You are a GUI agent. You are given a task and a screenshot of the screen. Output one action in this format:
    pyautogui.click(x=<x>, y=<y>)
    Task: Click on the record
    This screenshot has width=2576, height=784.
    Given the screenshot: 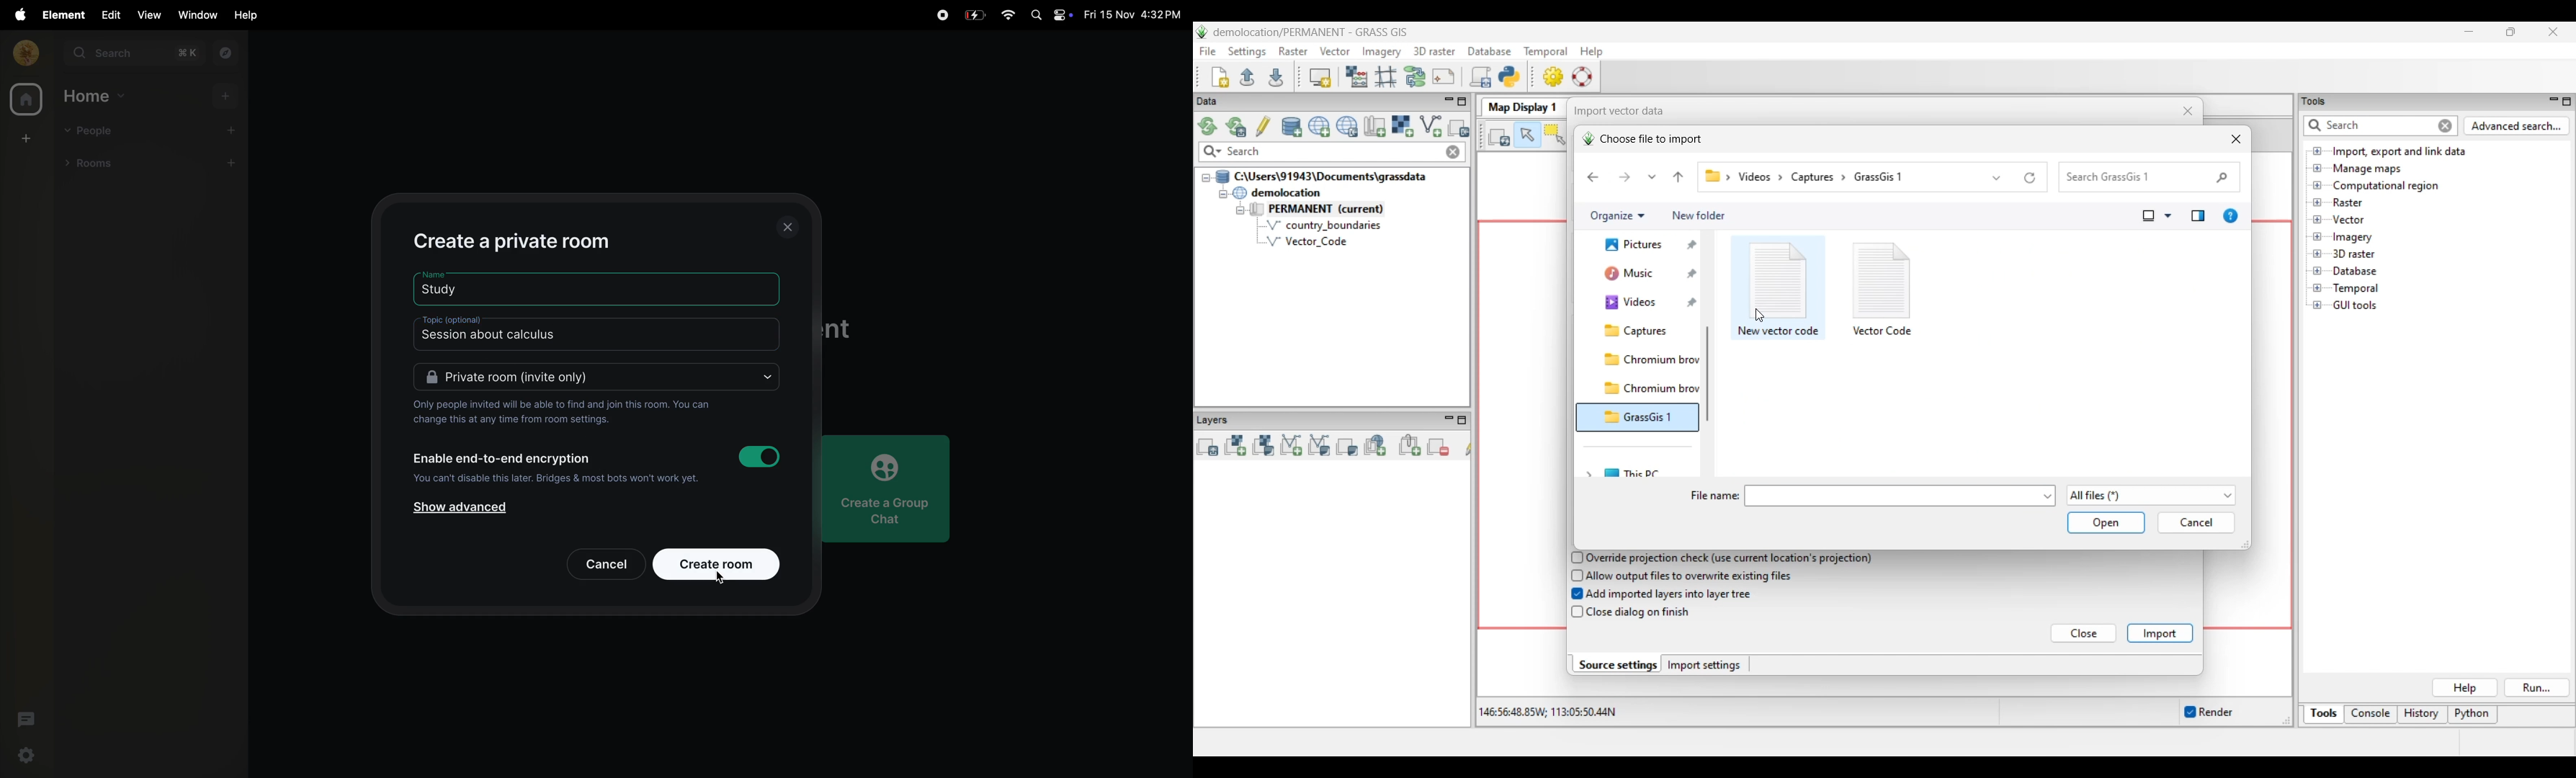 What is the action you would take?
    pyautogui.click(x=942, y=13)
    